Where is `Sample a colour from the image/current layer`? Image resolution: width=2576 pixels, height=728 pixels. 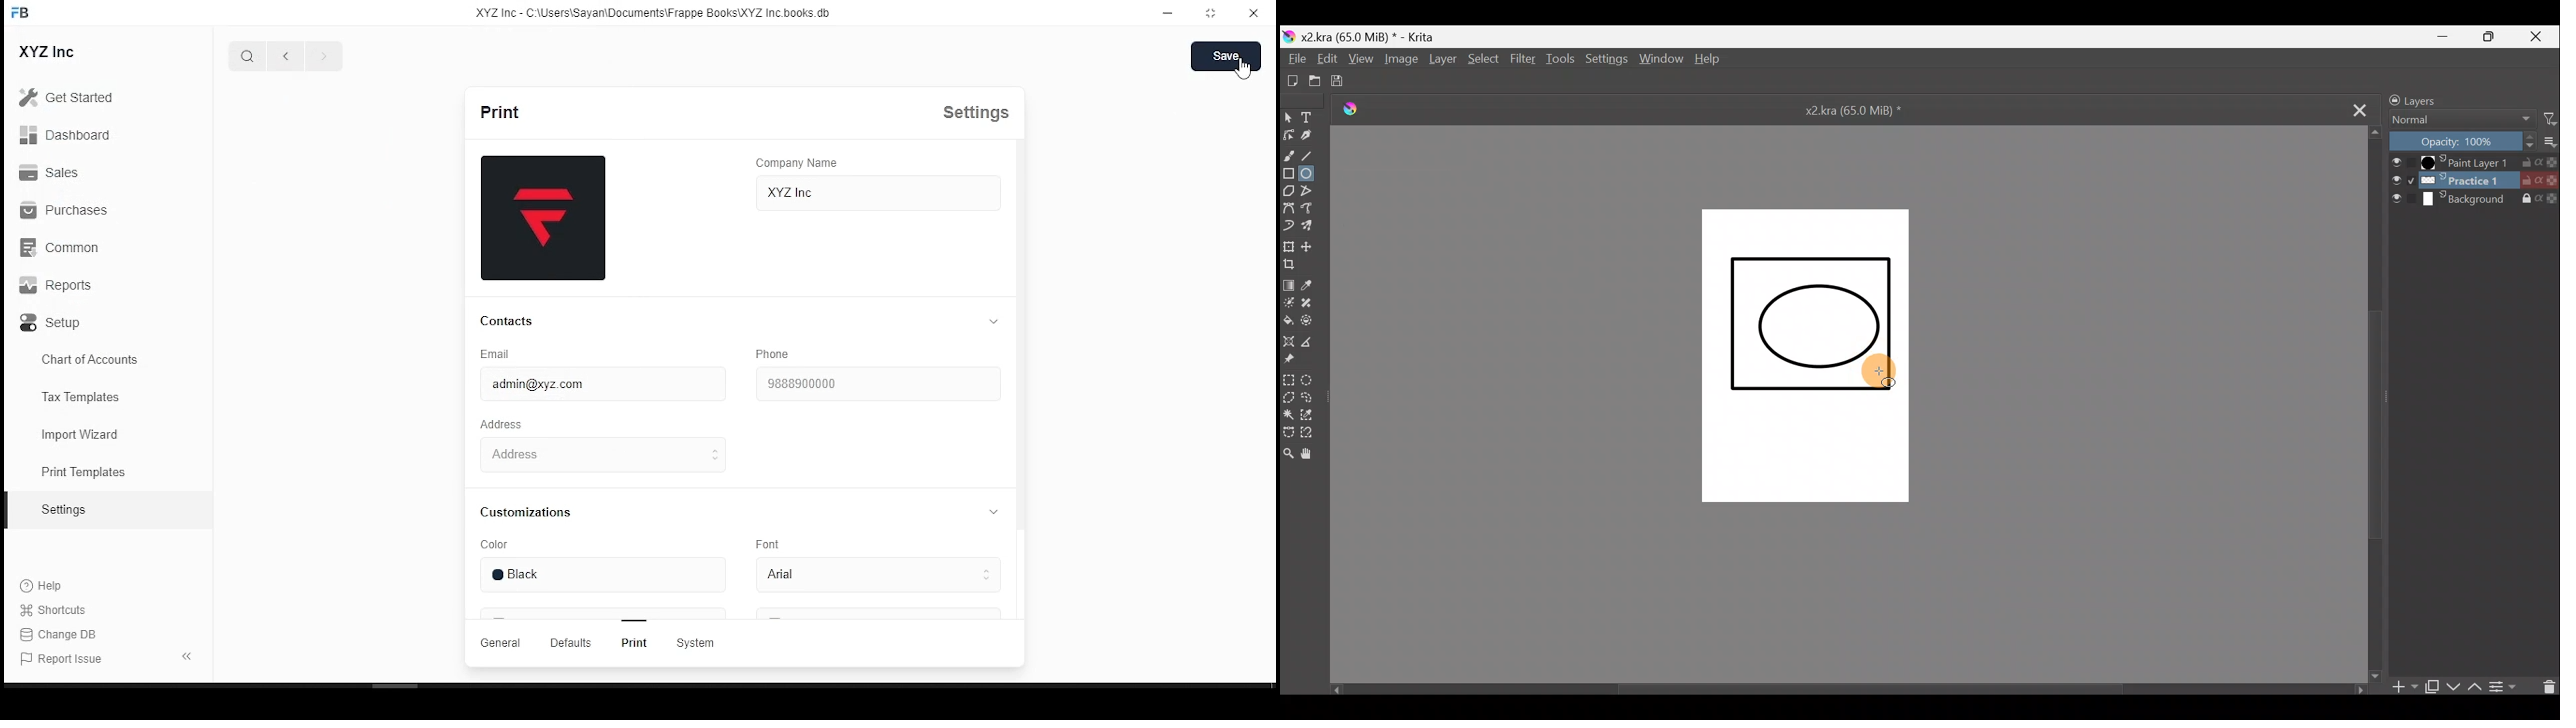
Sample a colour from the image/current layer is located at coordinates (1315, 285).